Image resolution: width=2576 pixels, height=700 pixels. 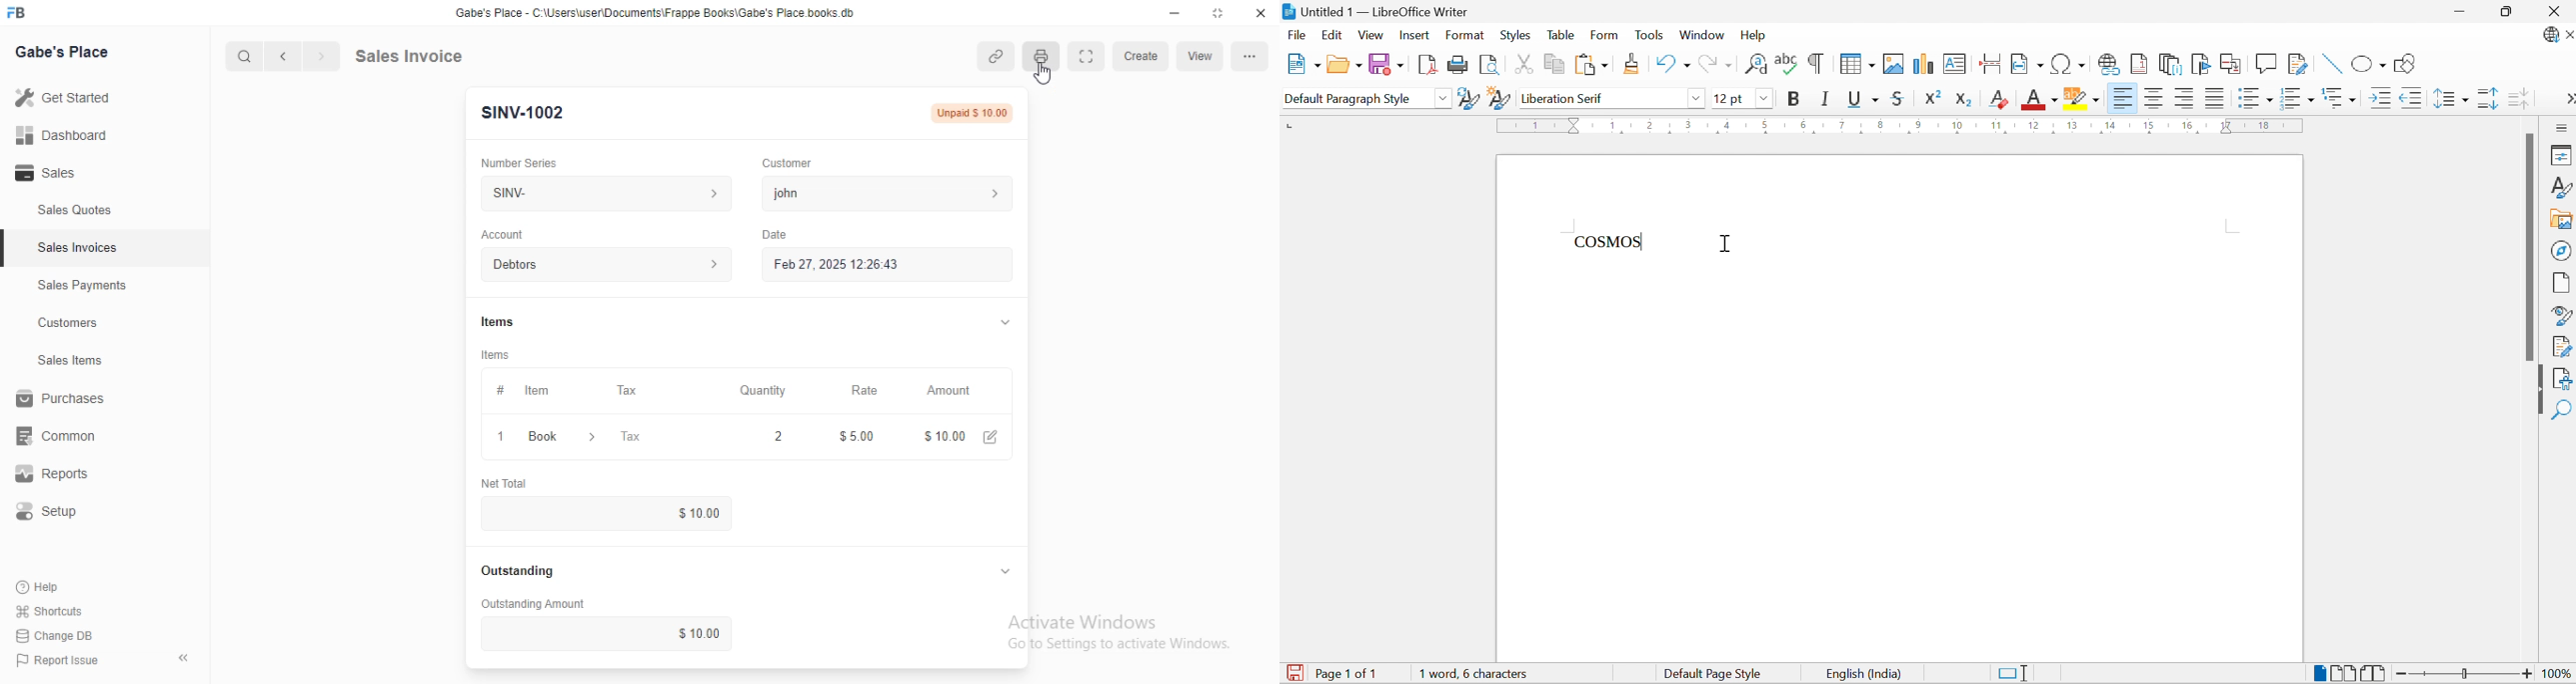 I want to click on Align Left, so click(x=2185, y=98).